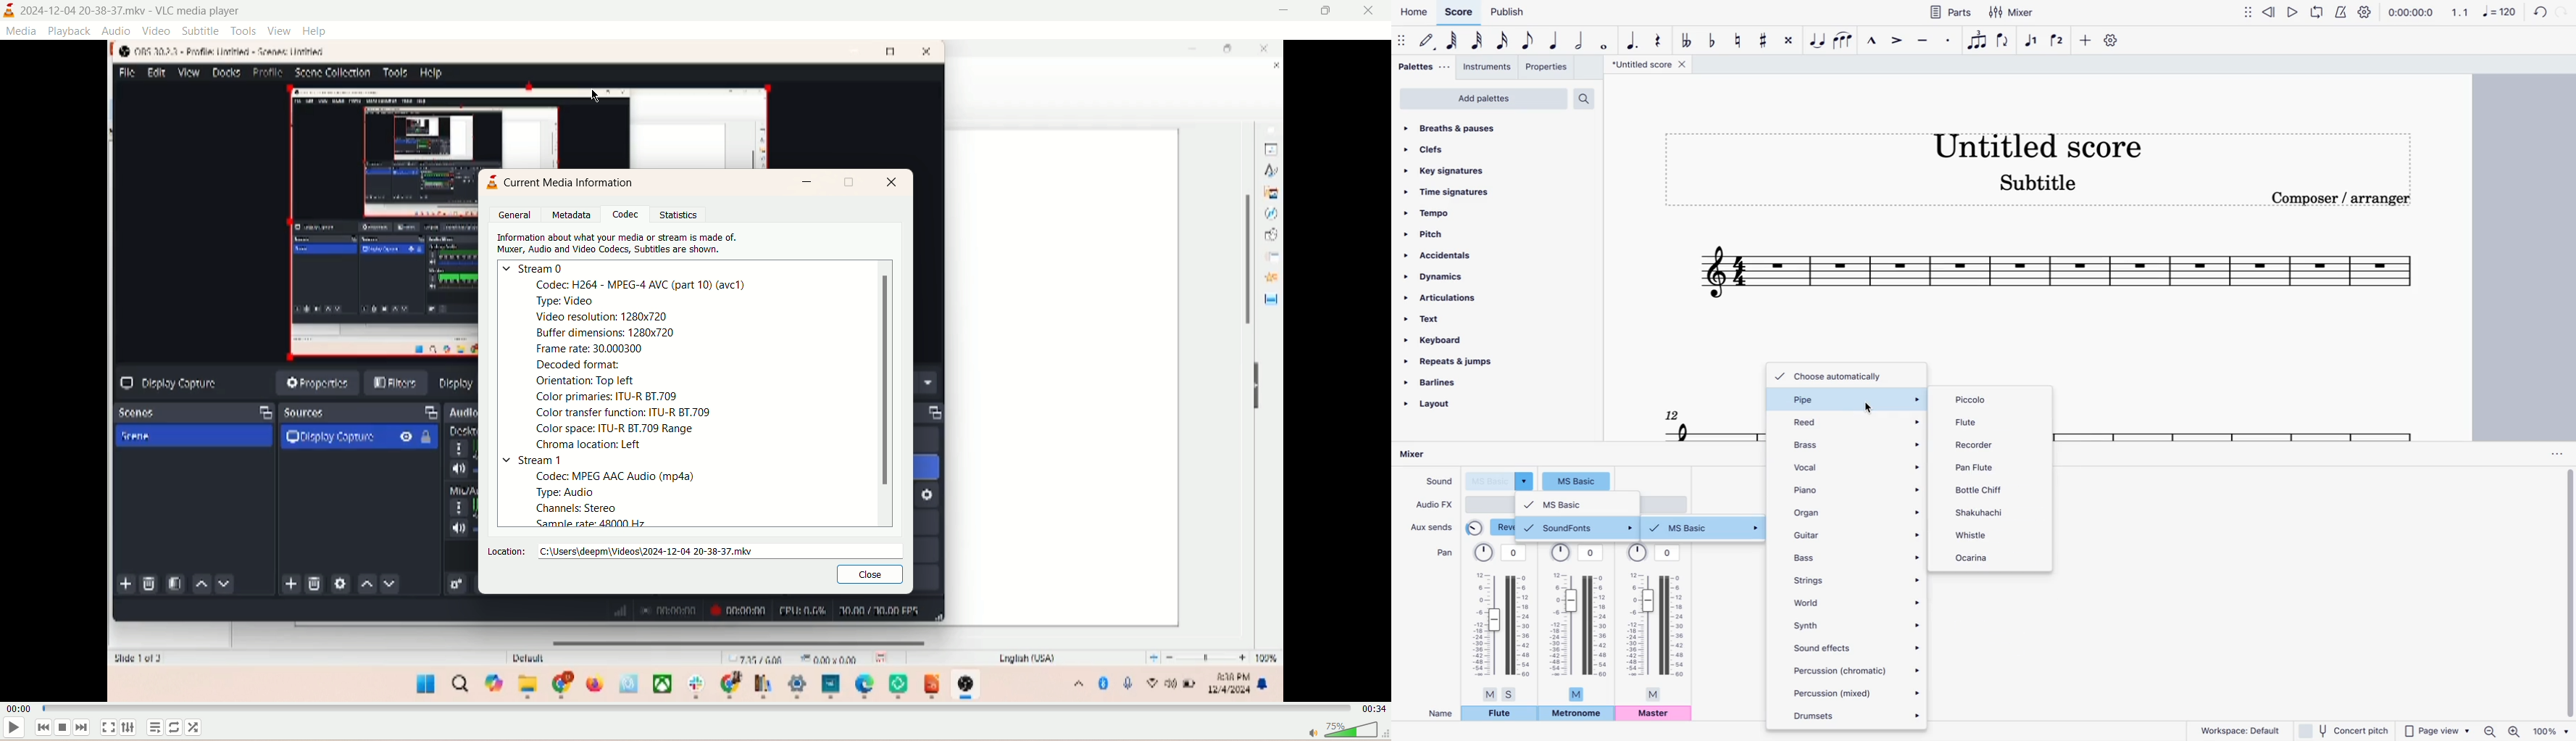 This screenshot has width=2576, height=756. What do you see at coordinates (1855, 556) in the screenshot?
I see `bass` at bounding box center [1855, 556].